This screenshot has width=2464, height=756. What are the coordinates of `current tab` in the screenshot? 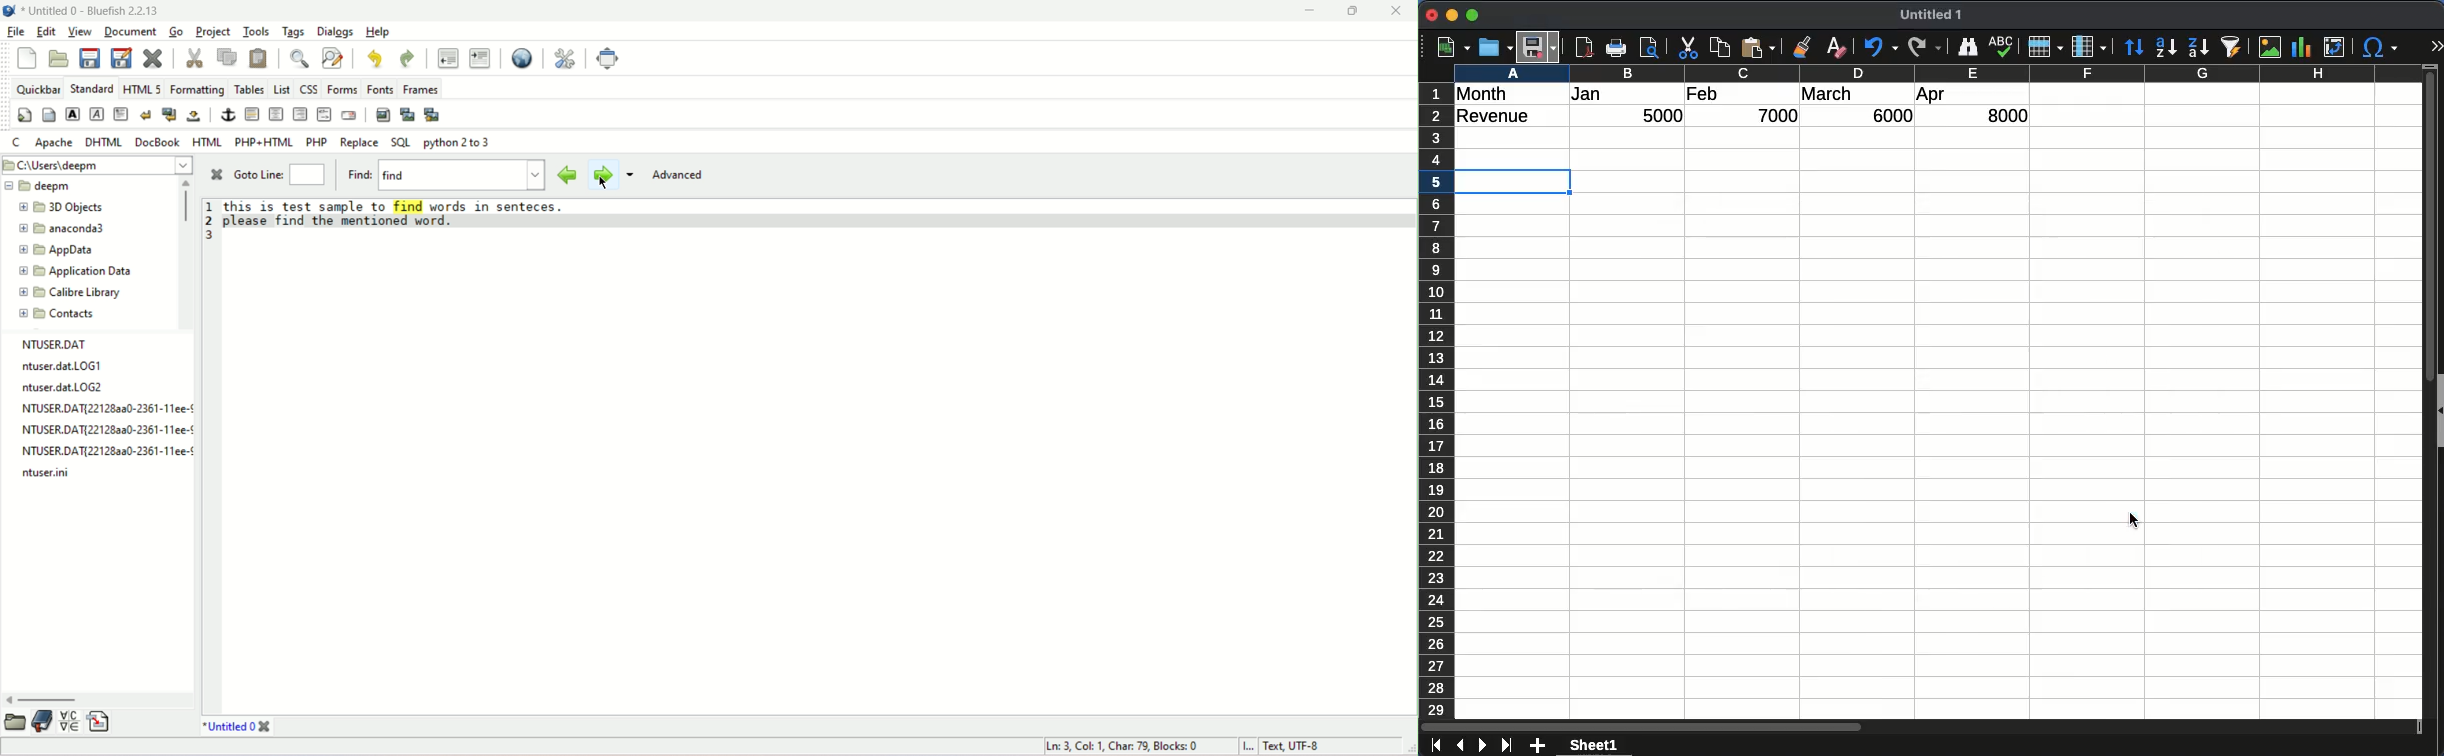 It's located at (225, 726).